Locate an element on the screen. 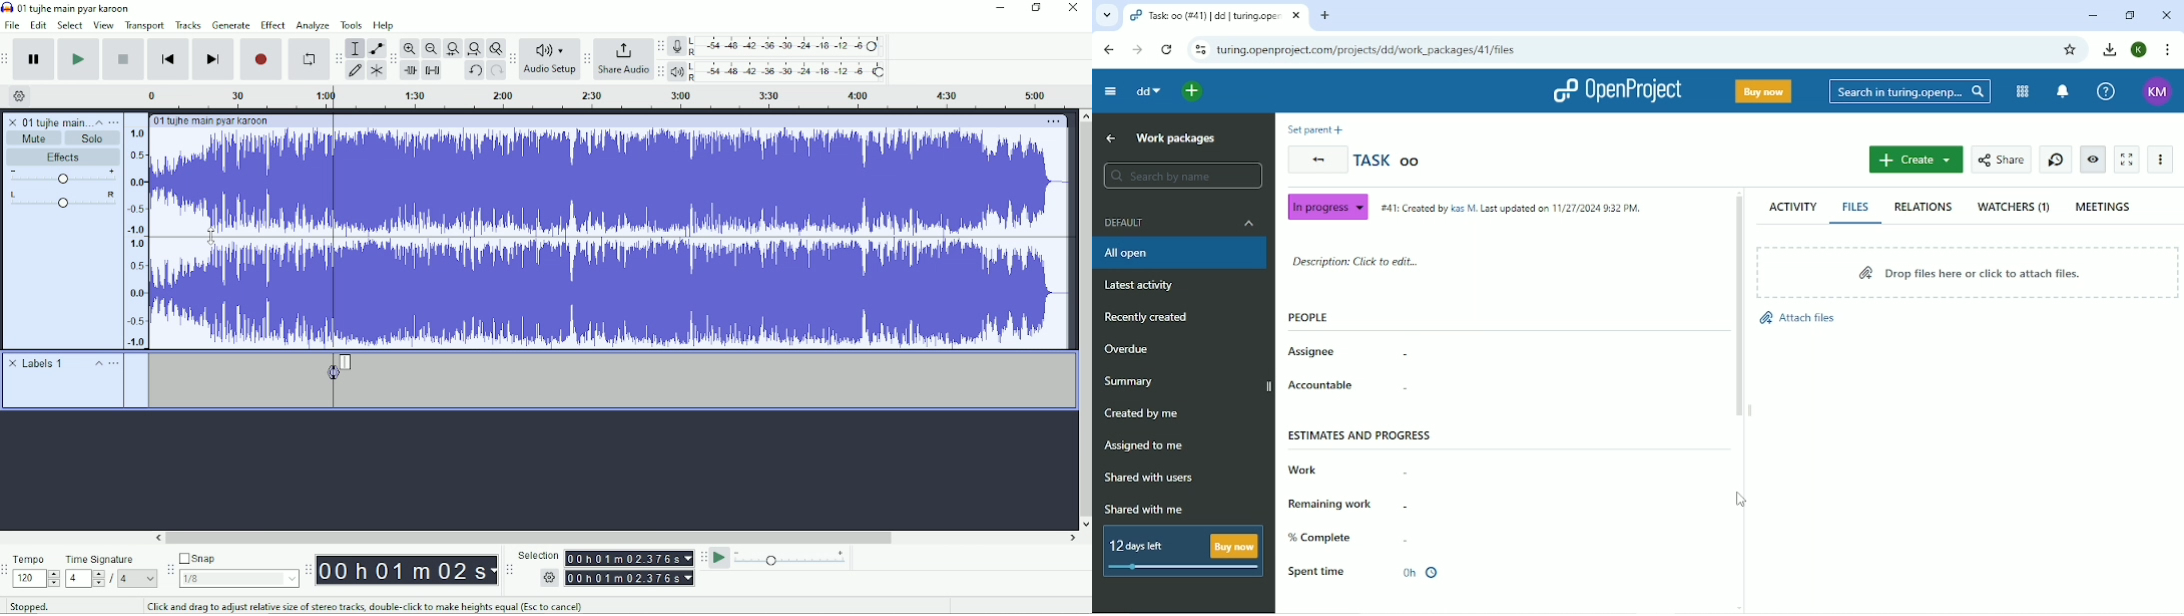 This screenshot has width=2184, height=616. Labels 1 is located at coordinates (36, 362).